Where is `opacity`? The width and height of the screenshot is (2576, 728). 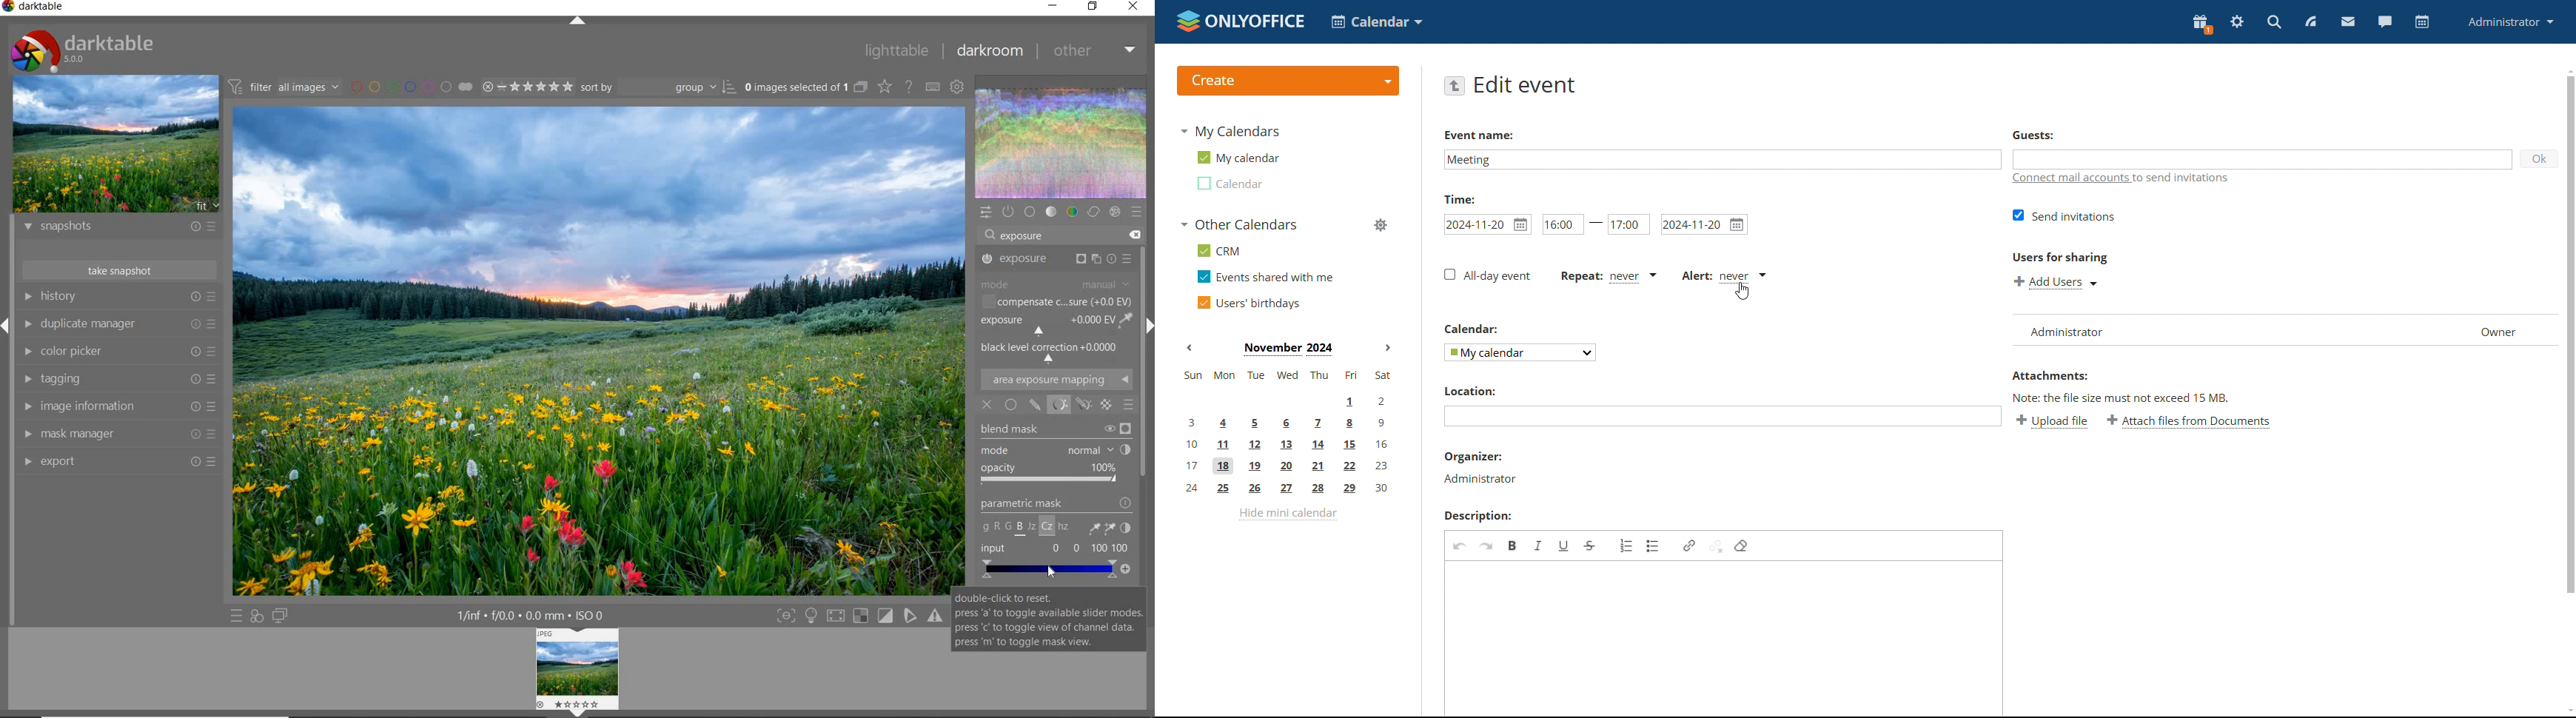 opacity is located at coordinates (1052, 477).